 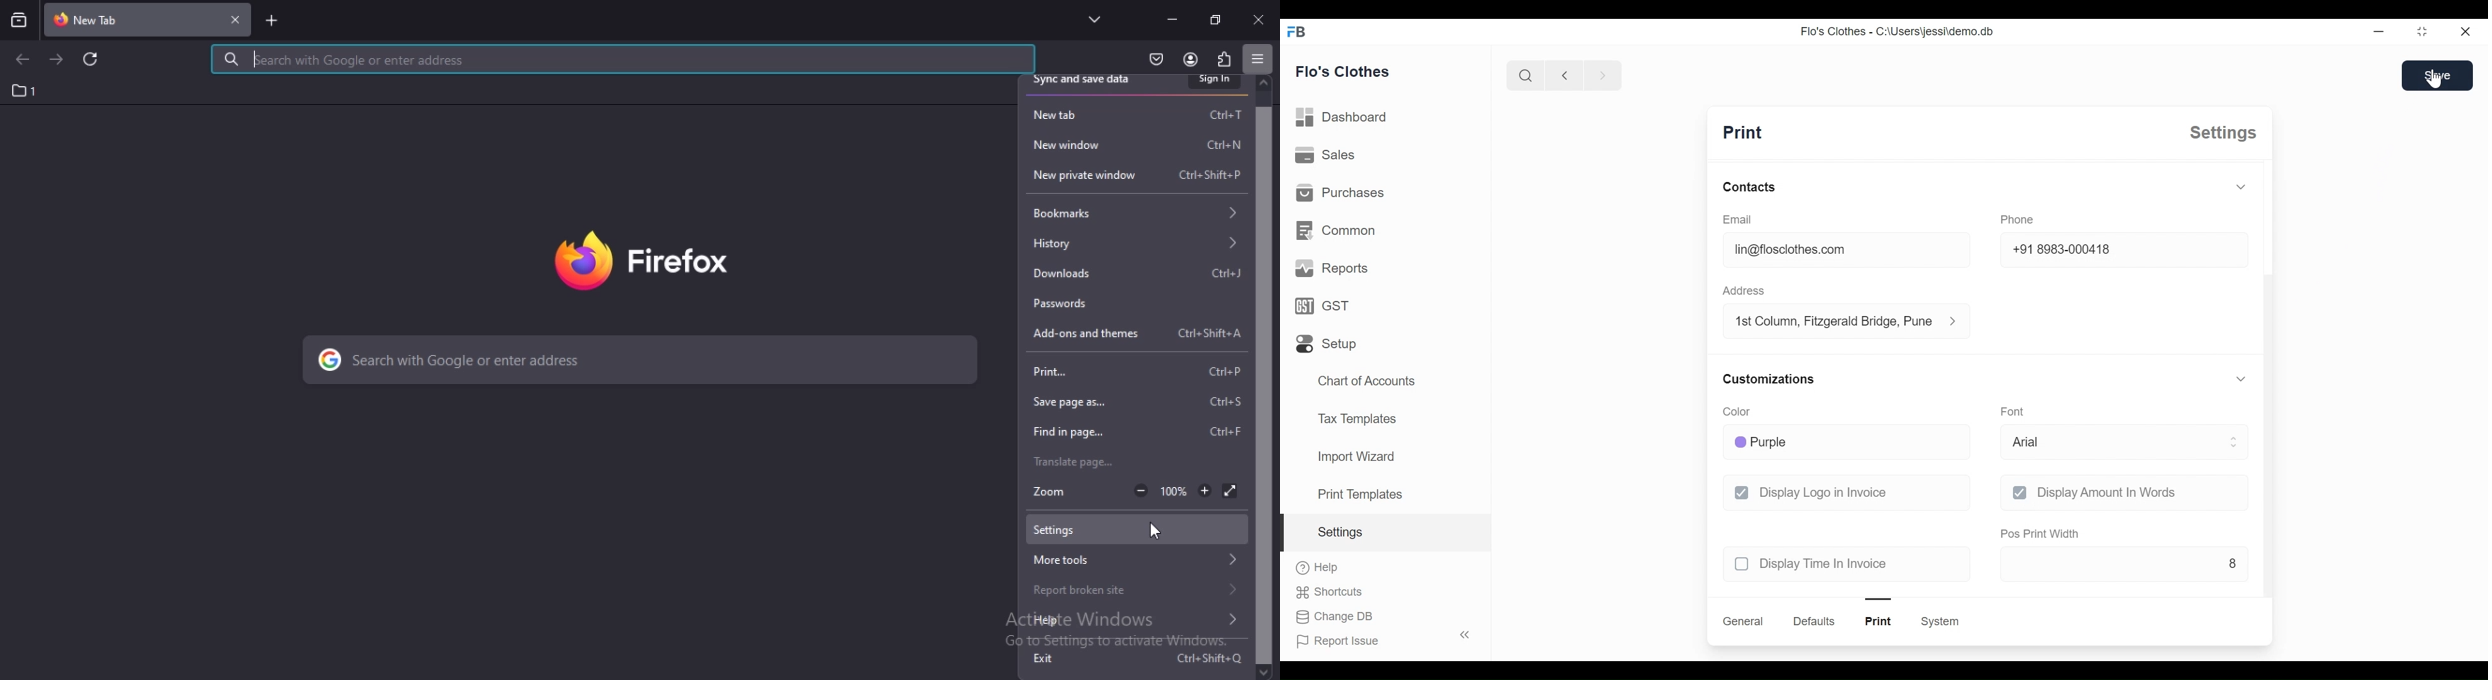 I want to click on previous, so click(x=1565, y=75).